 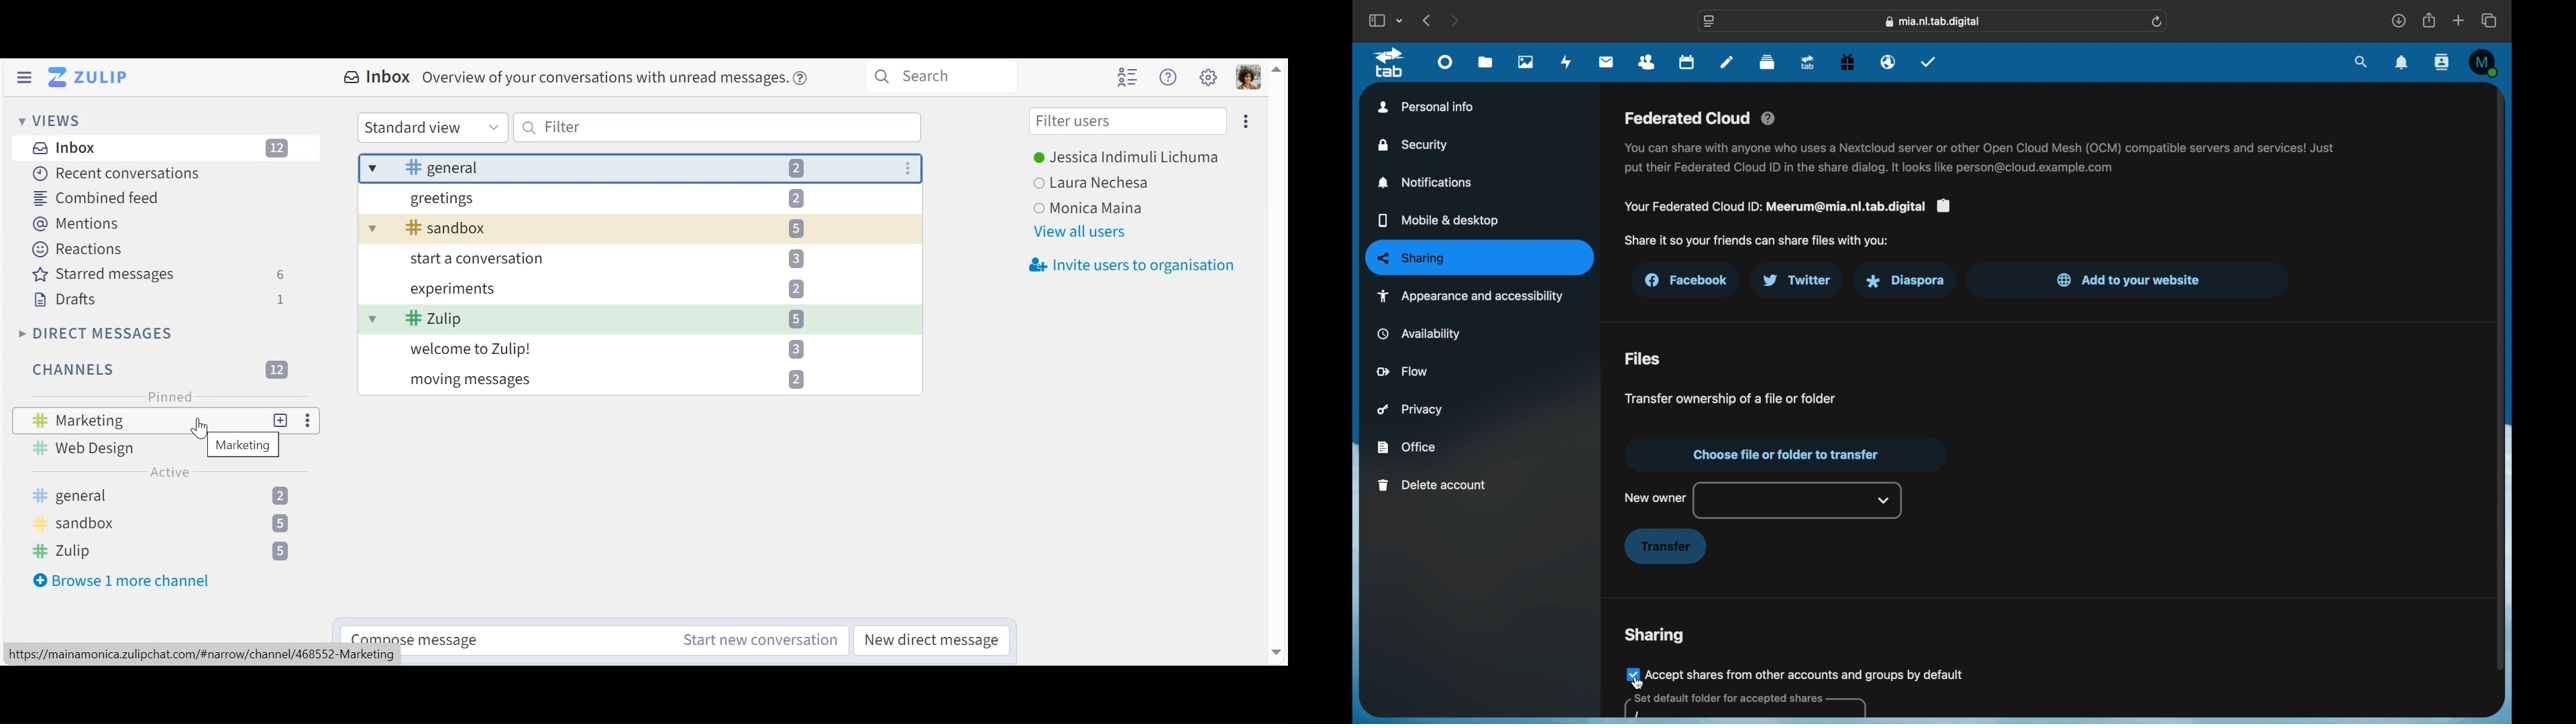 I want to click on tab group picker, so click(x=1401, y=21).